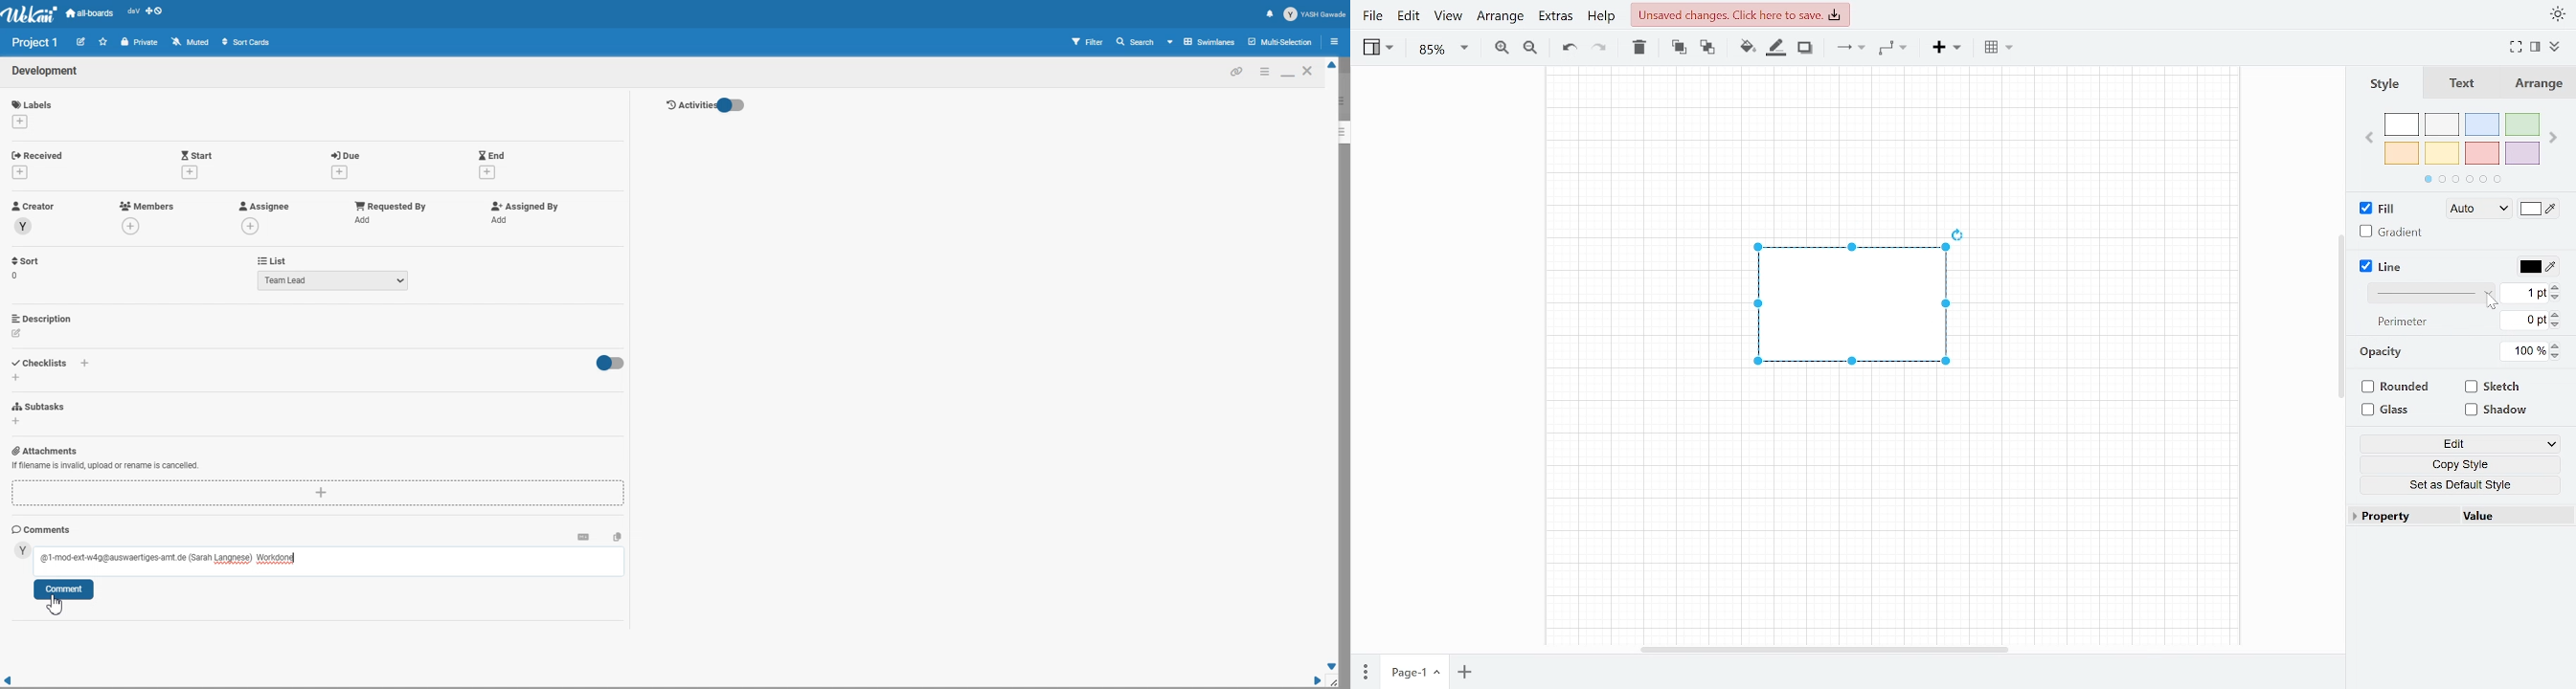 The image size is (2576, 700). What do you see at coordinates (2461, 445) in the screenshot?
I see `Edit` at bounding box center [2461, 445].